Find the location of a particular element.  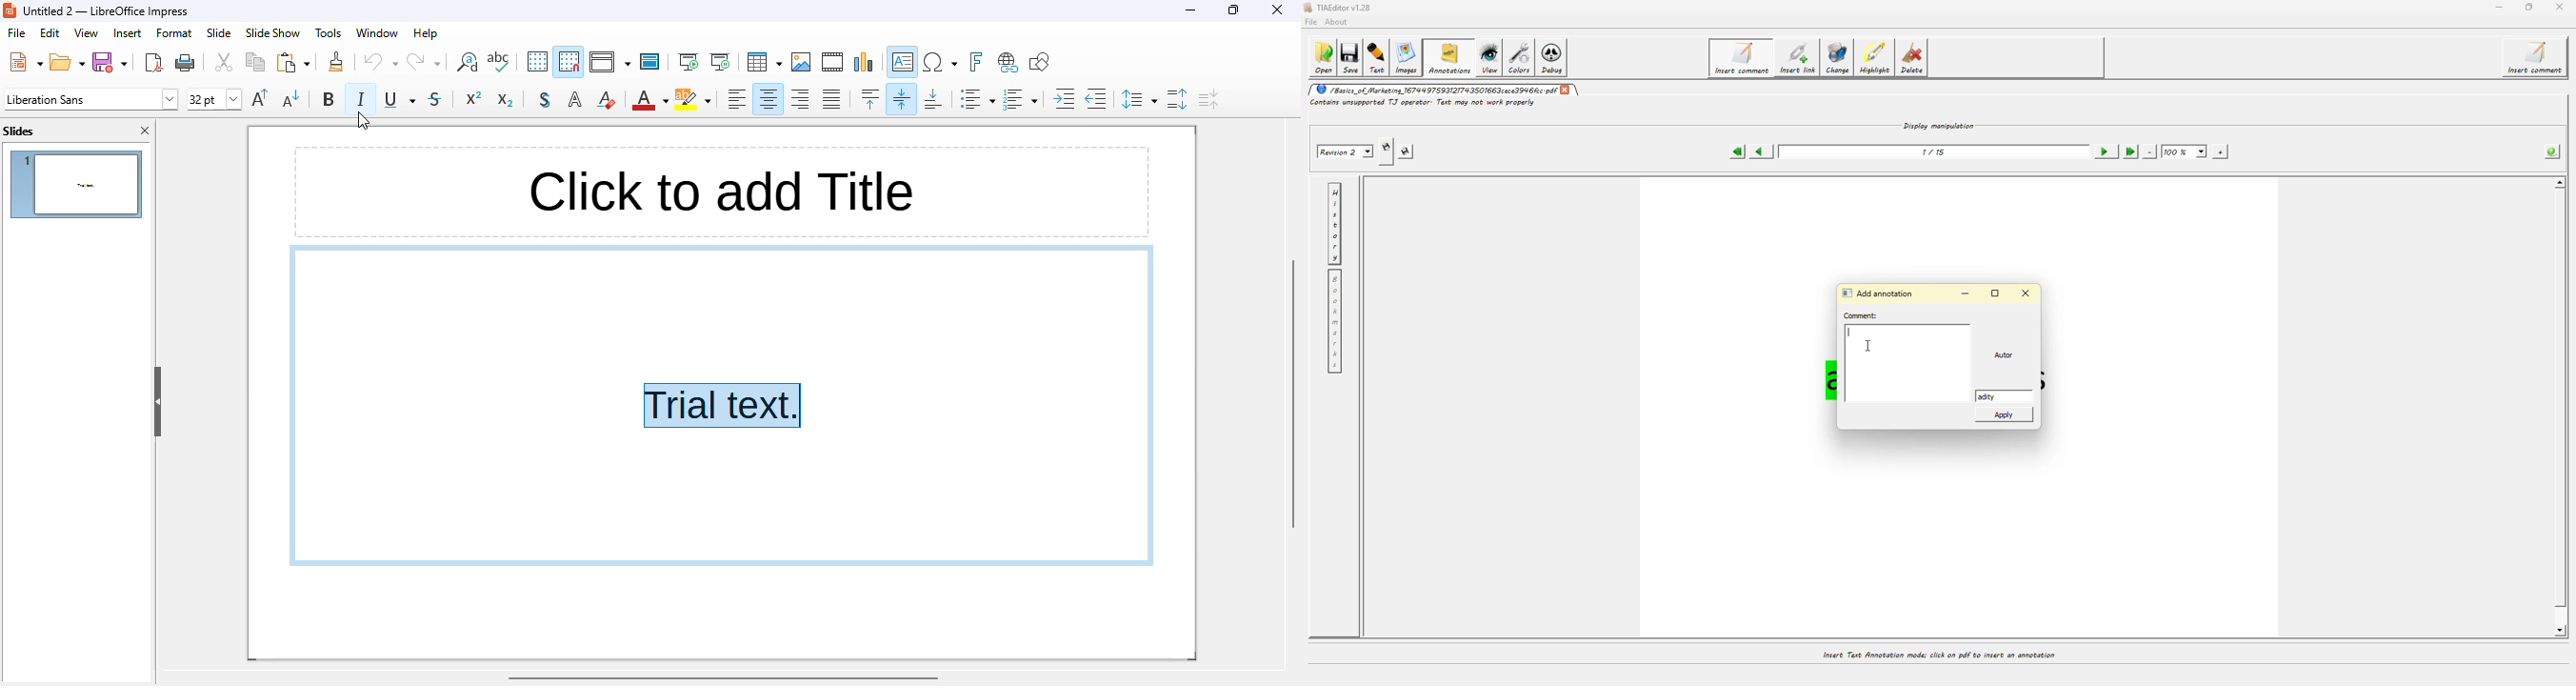

tools is located at coordinates (328, 32).